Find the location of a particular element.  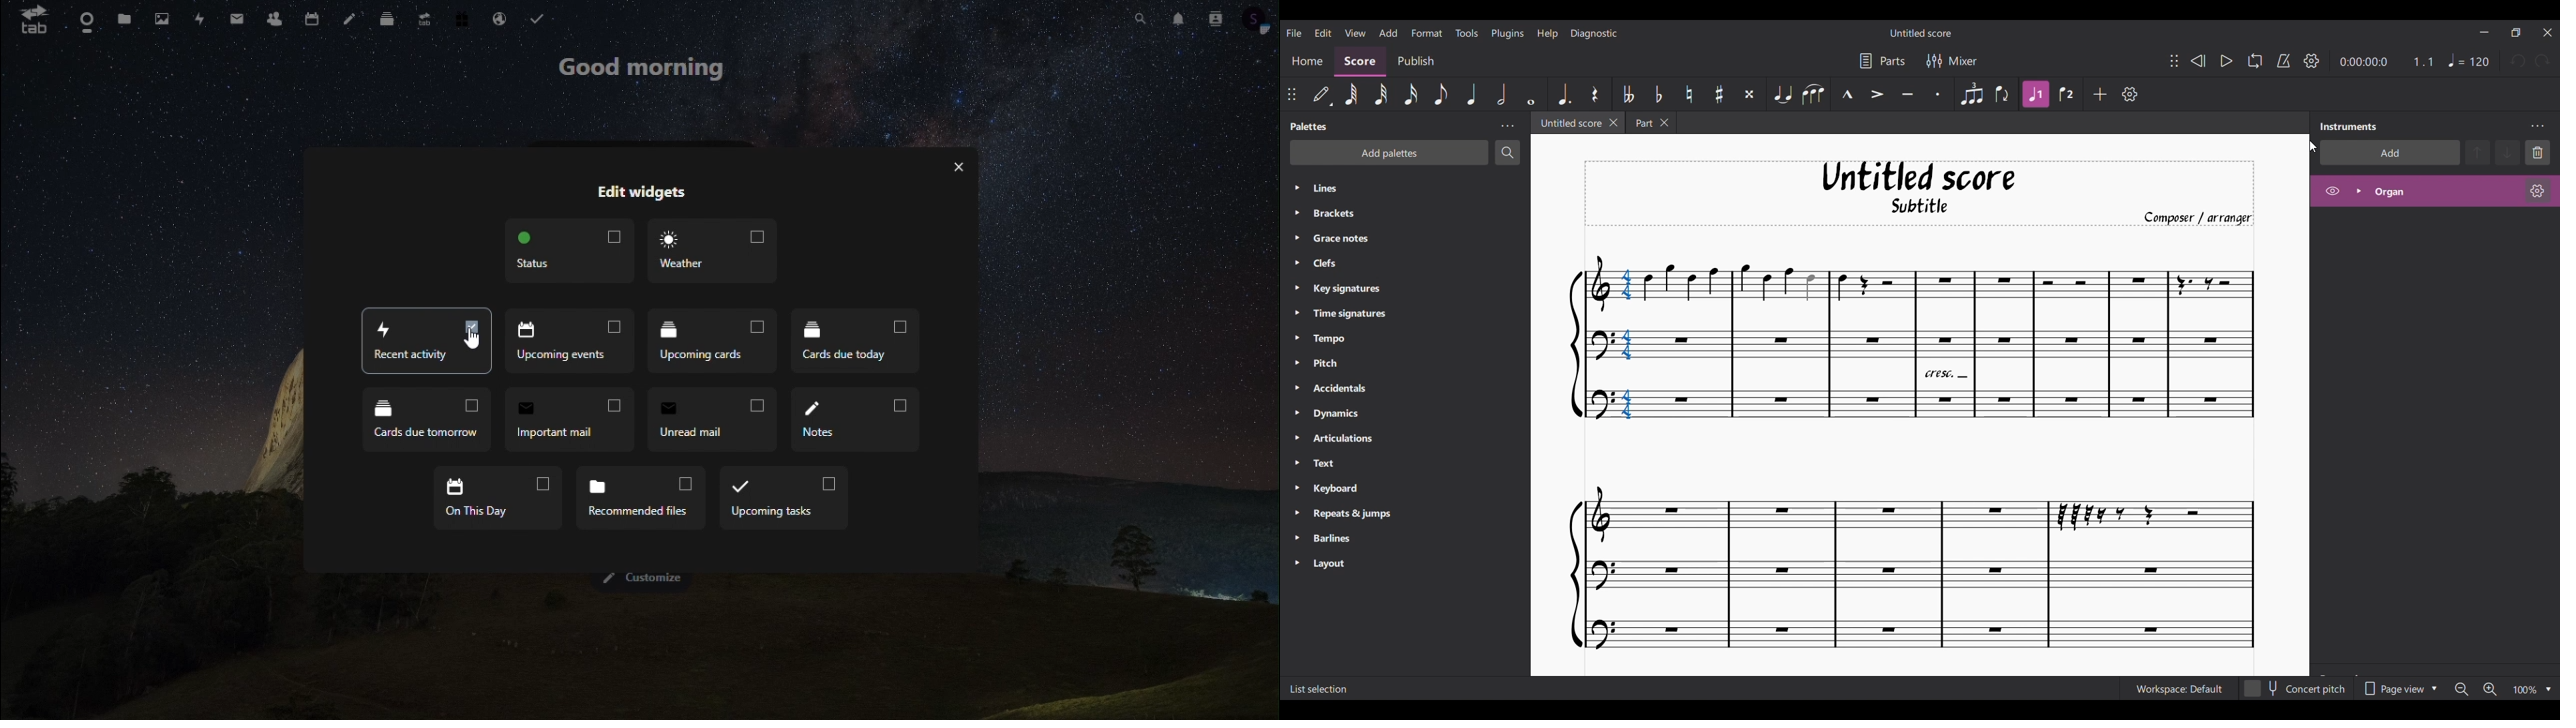

Voice 1 is located at coordinates (2035, 94).